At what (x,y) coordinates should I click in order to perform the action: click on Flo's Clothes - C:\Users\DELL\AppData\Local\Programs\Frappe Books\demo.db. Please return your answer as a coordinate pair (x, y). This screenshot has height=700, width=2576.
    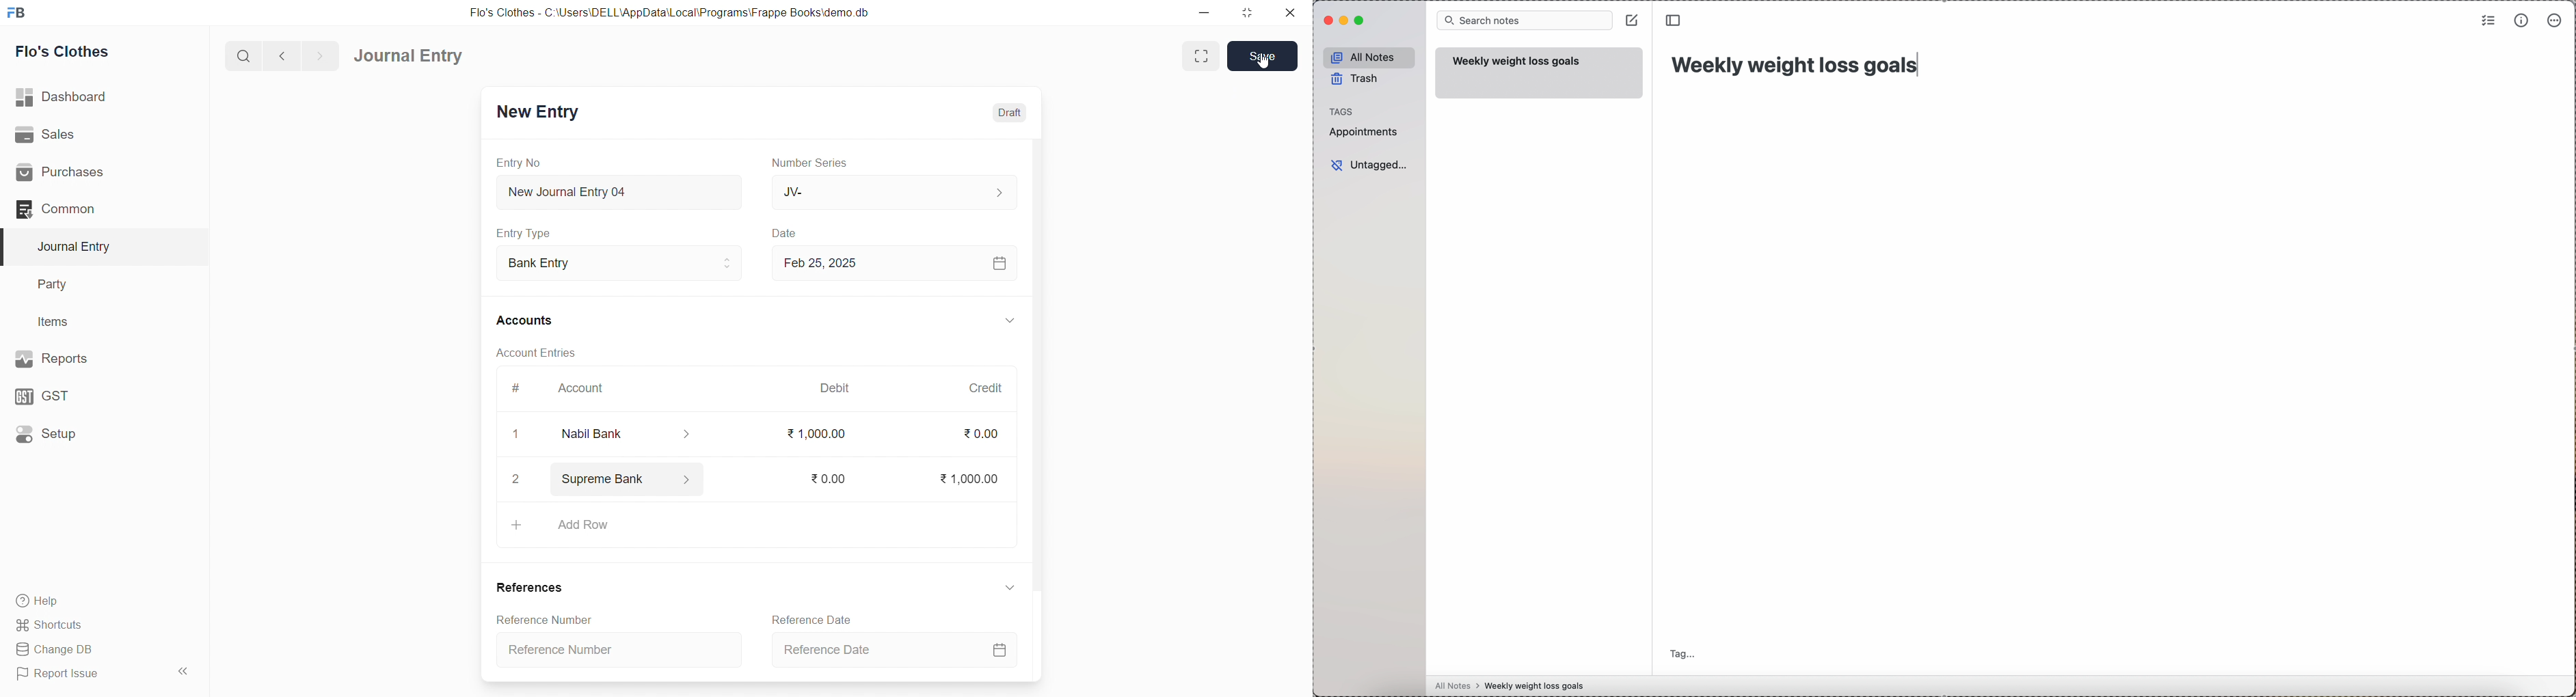
    Looking at the image, I should click on (680, 14).